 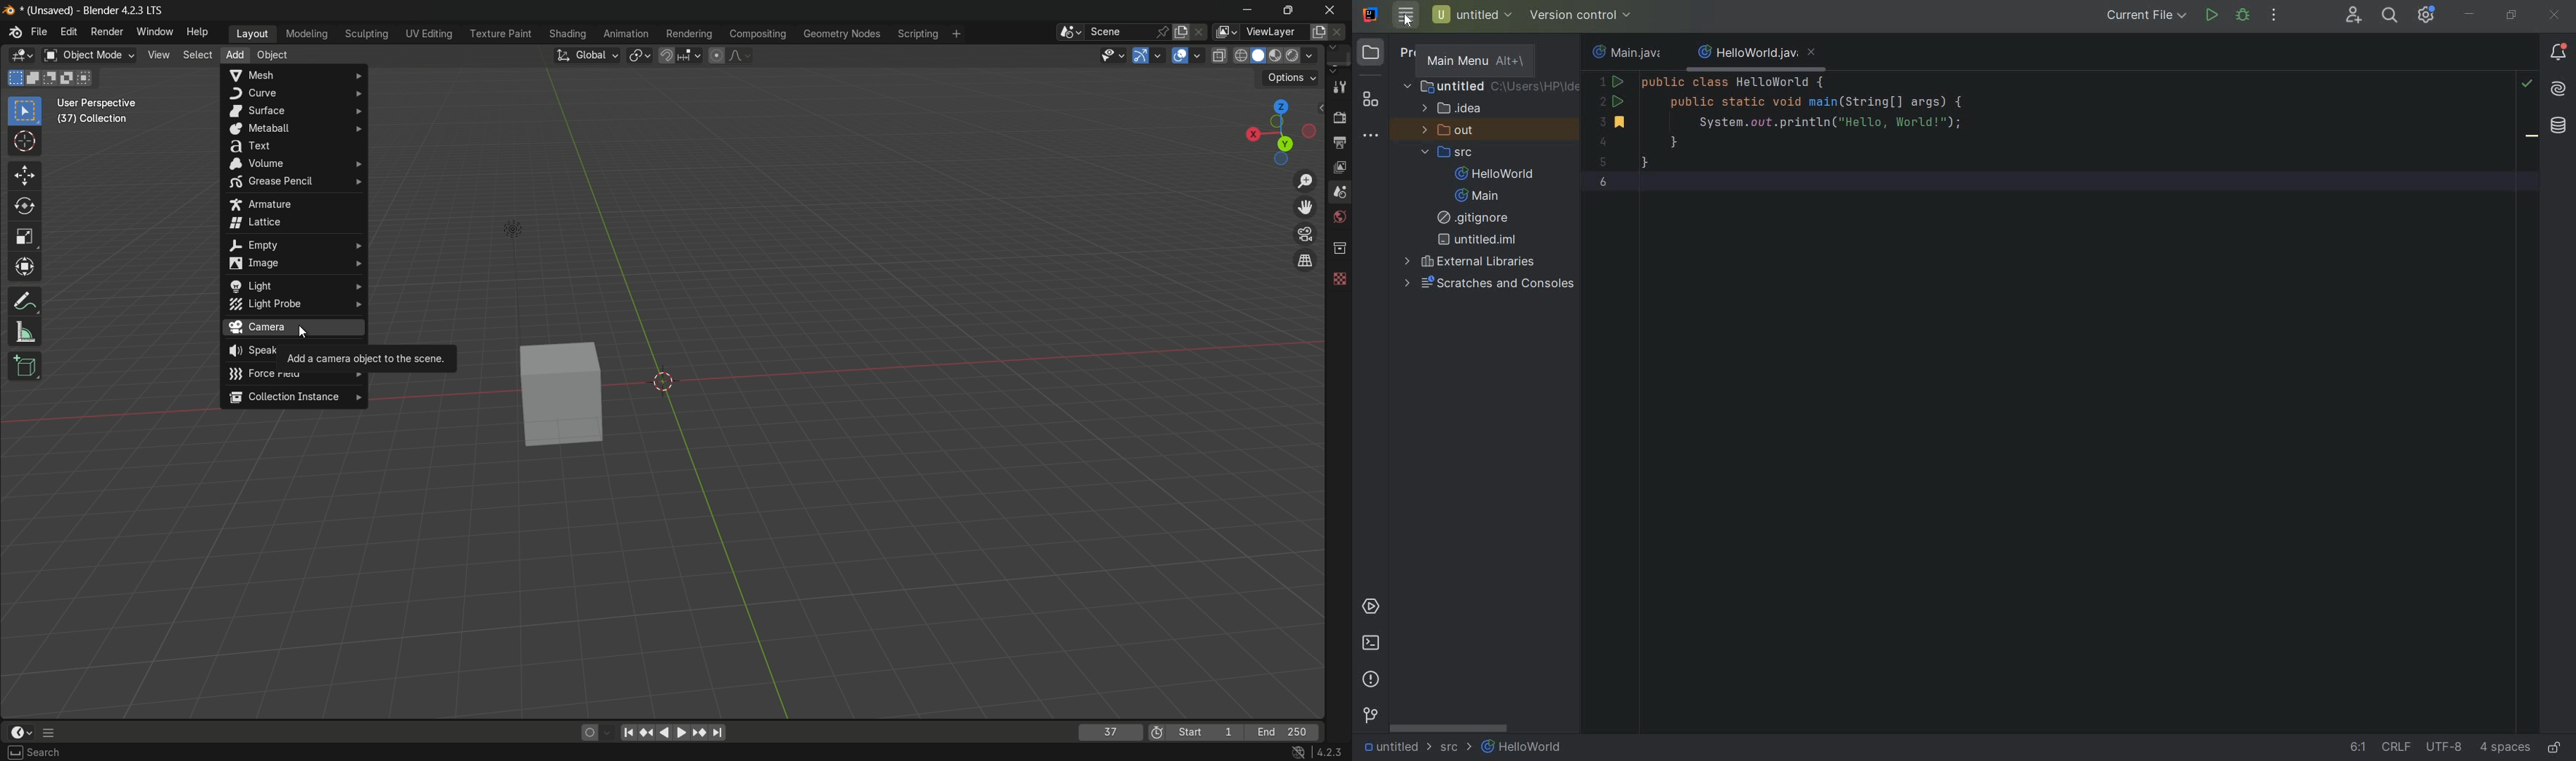 What do you see at coordinates (234, 56) in the screenshot?
I see `add` at bounding box center [234, 56].